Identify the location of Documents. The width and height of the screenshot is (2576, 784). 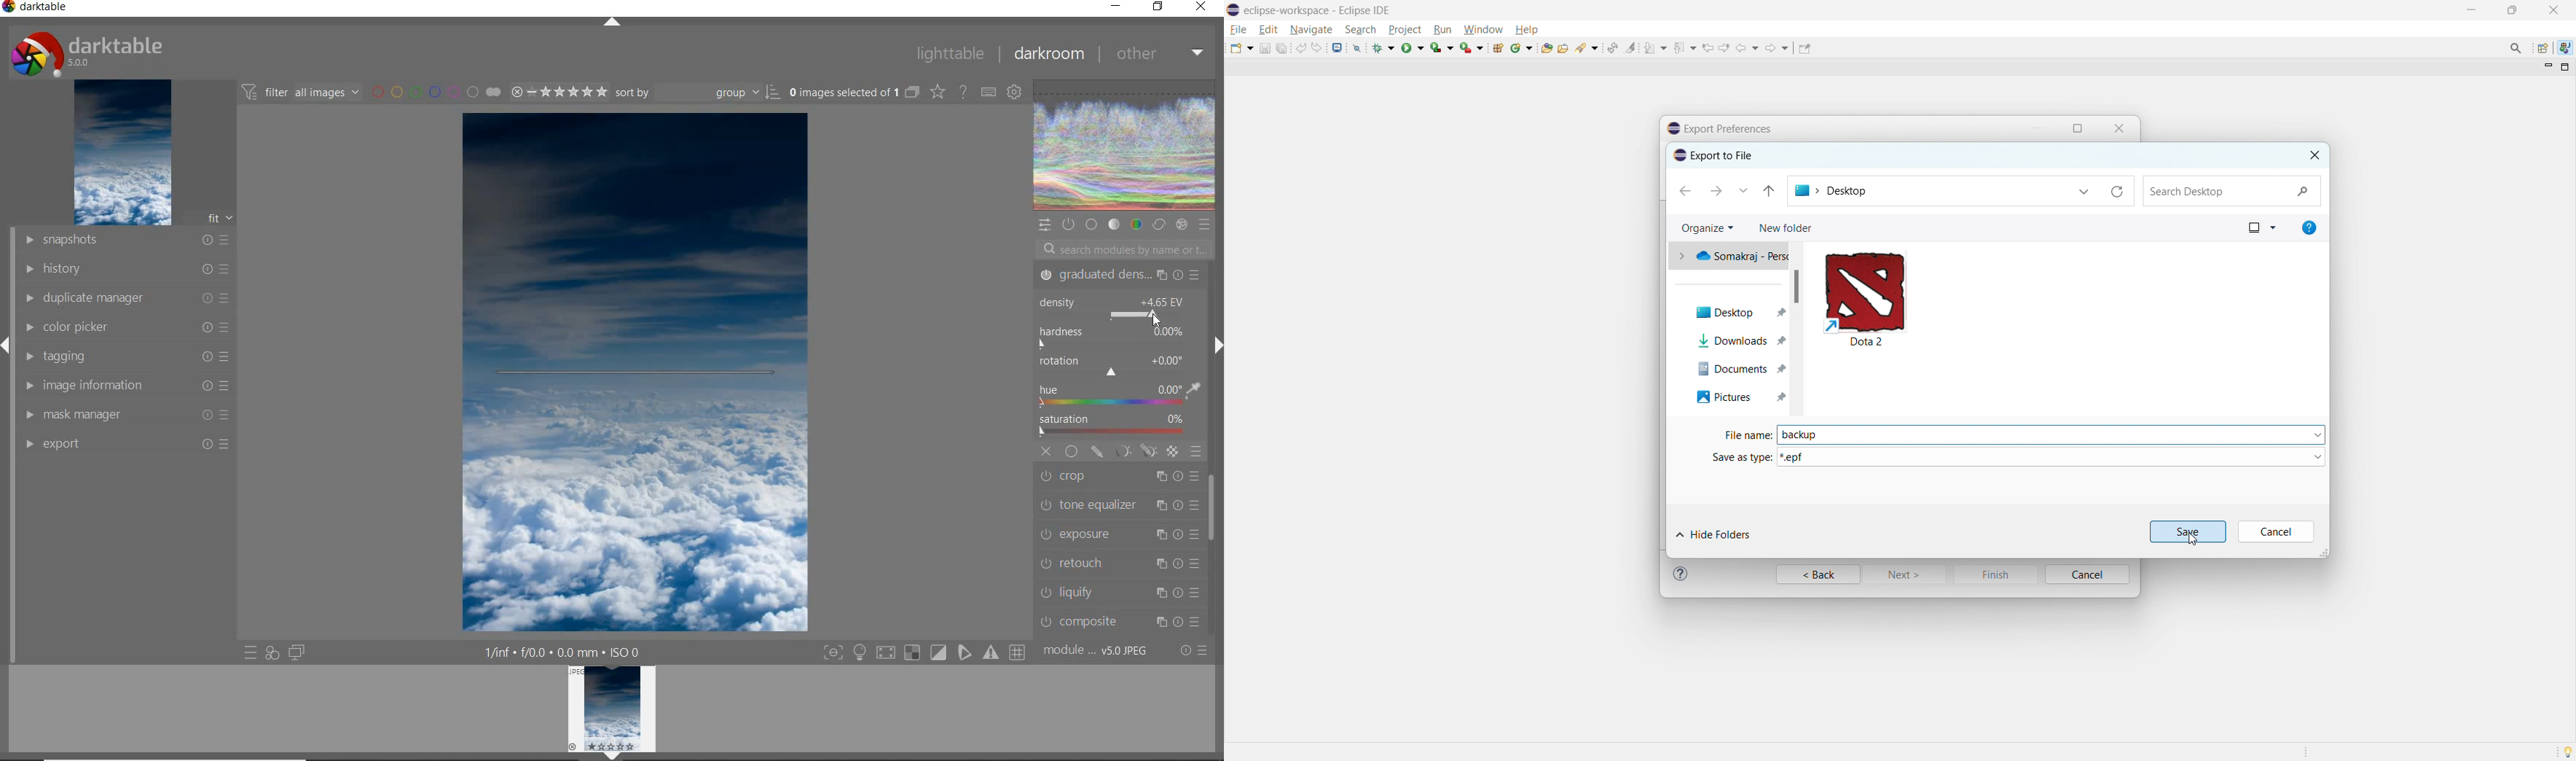
(1729, 370).